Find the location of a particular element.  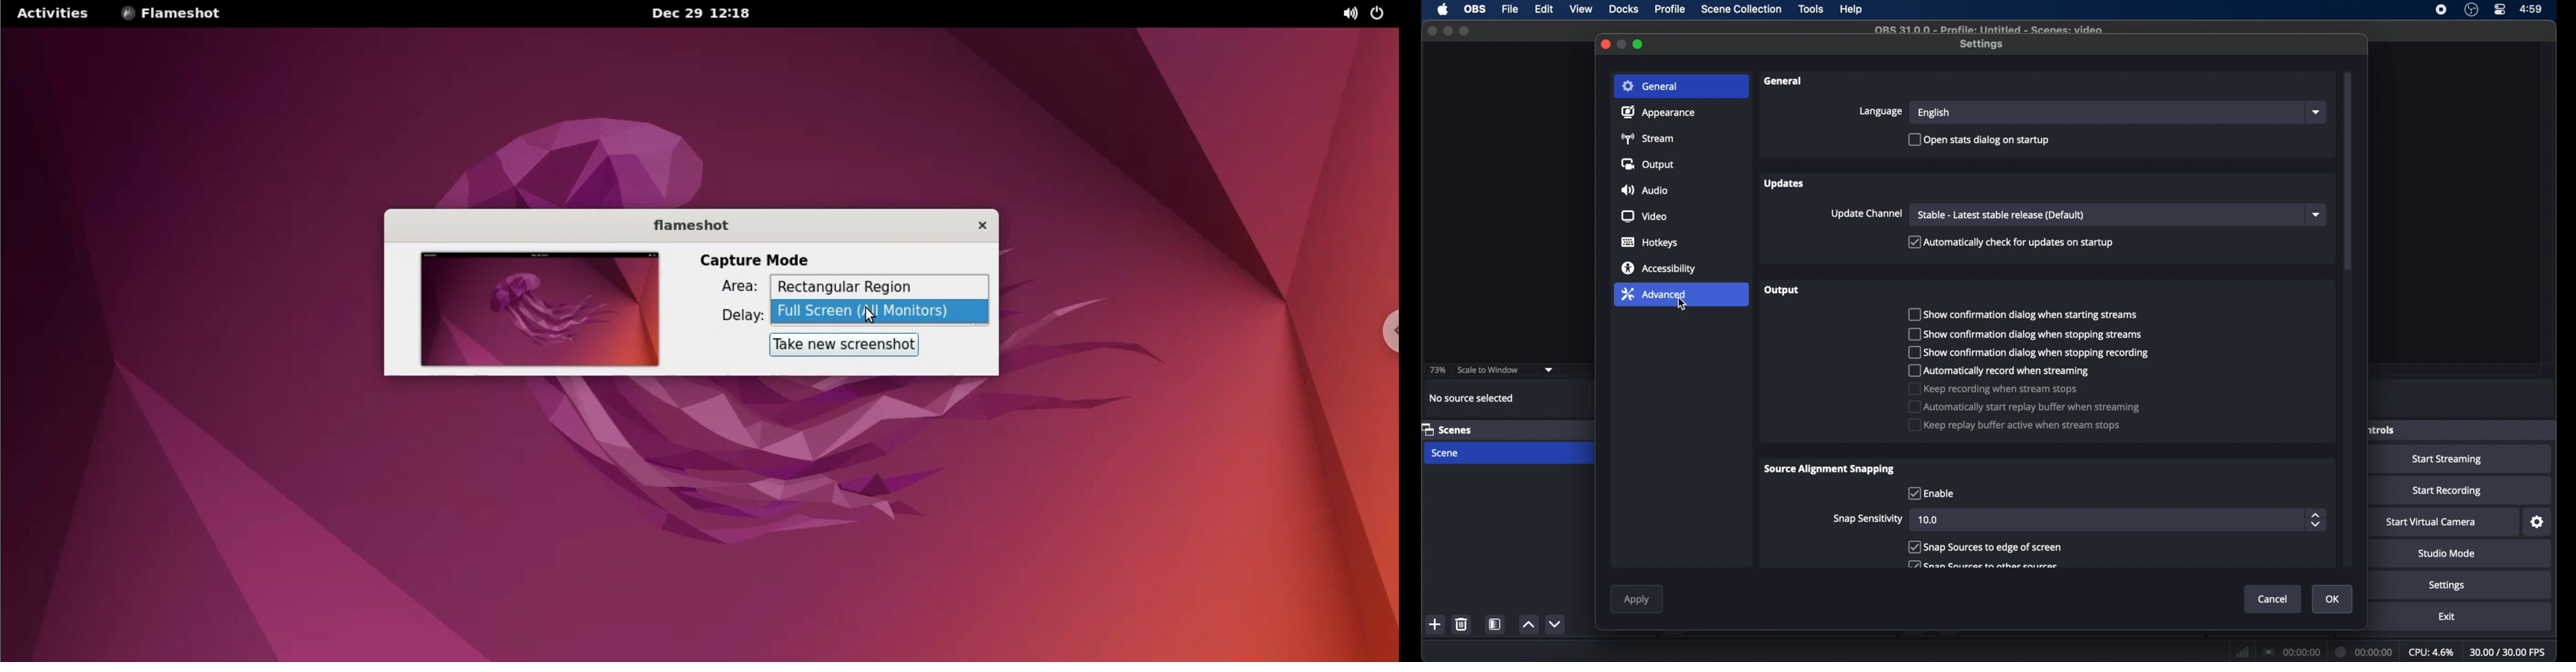

update channel is located at coordinates (1867, 215).